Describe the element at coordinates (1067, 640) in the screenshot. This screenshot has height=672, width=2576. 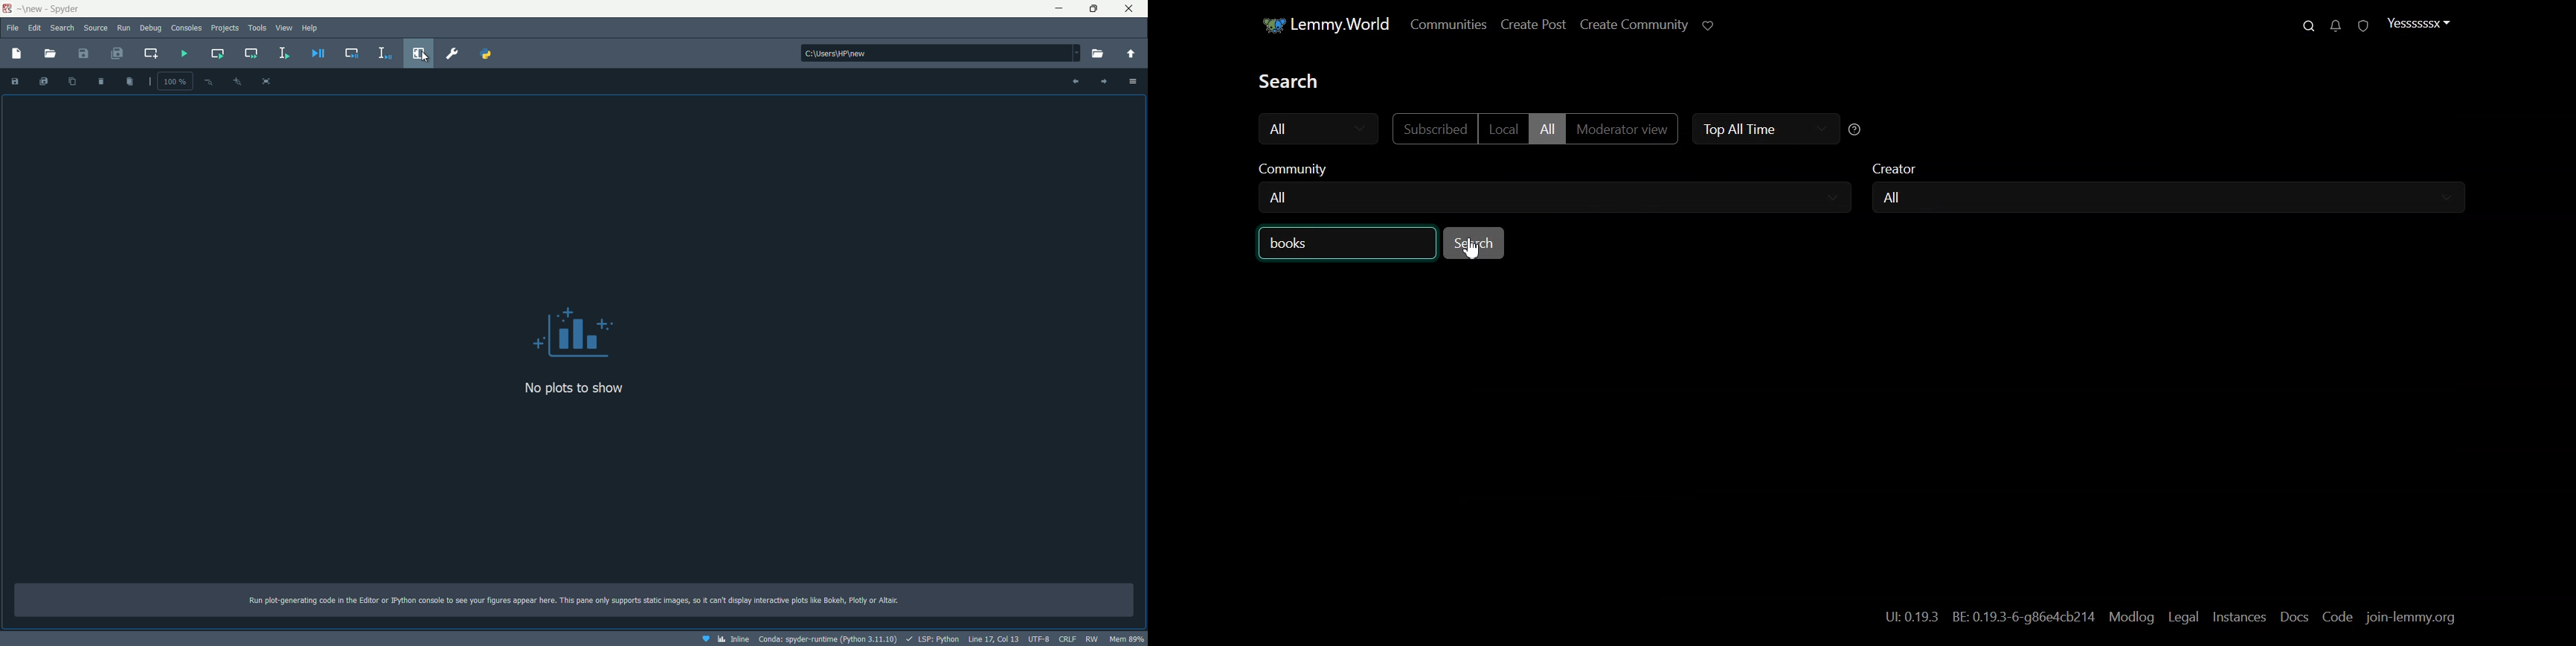
I see `file eol status` at that location.